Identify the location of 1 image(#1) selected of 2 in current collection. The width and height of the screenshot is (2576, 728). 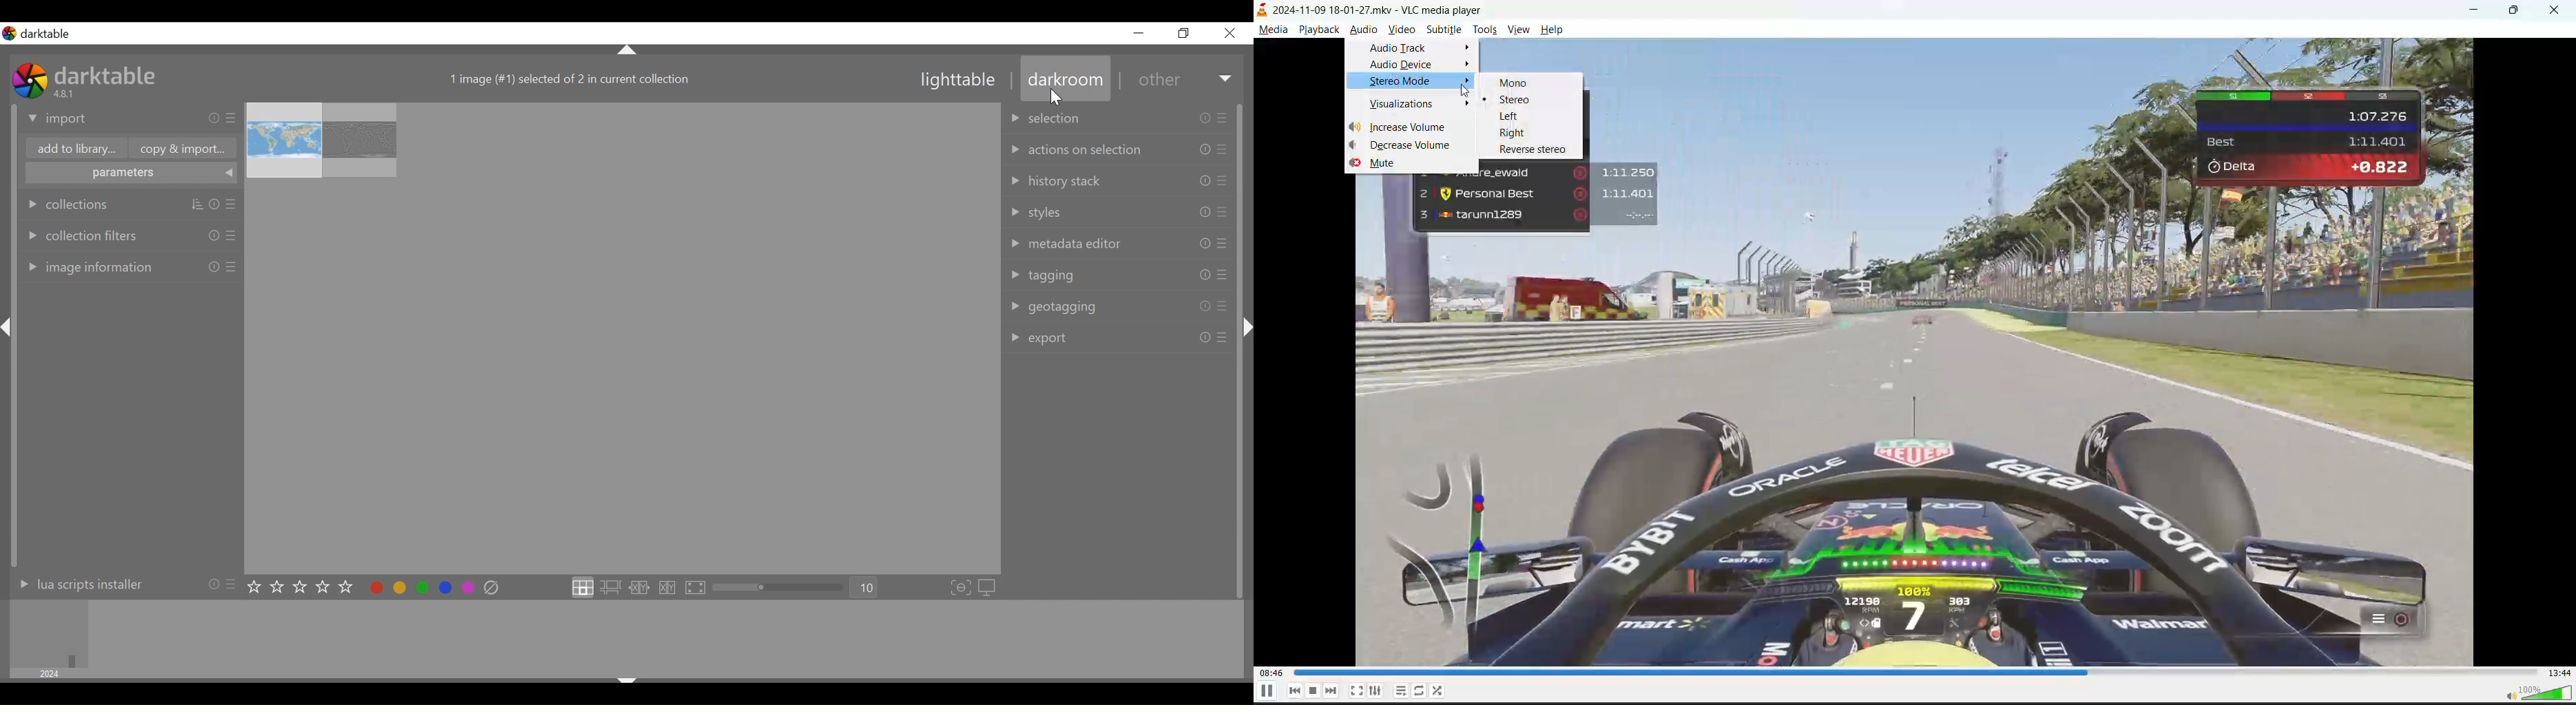
(569, 80).